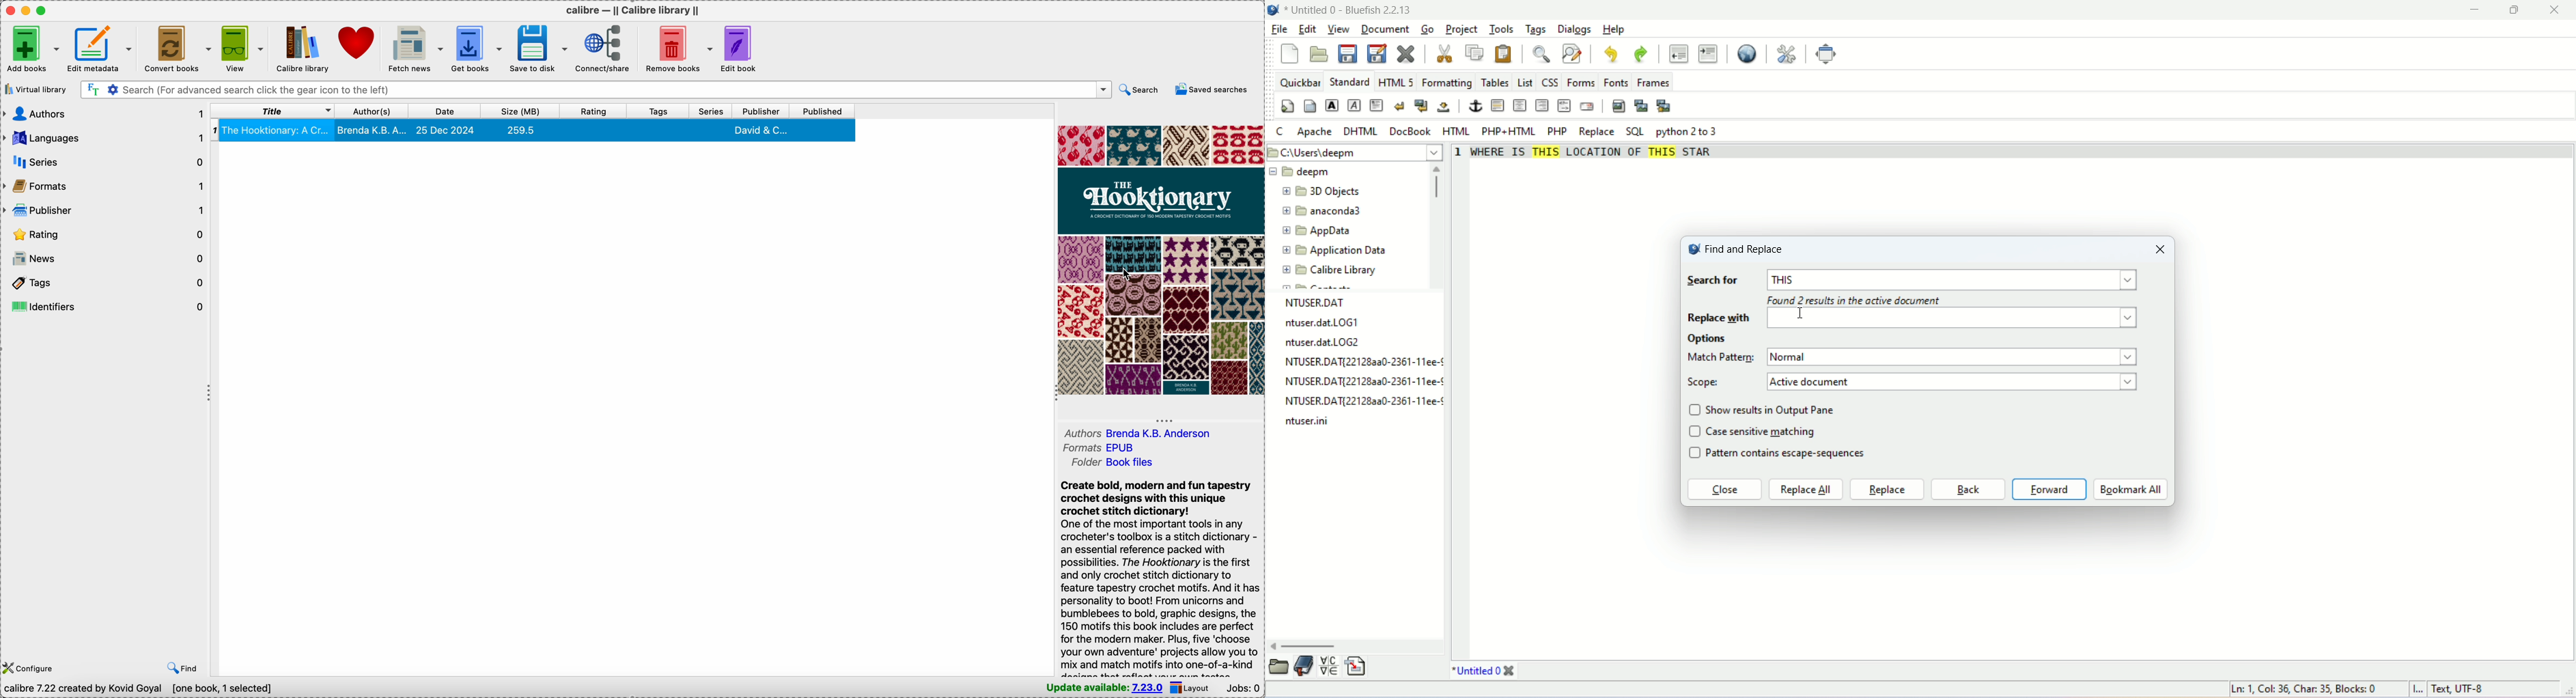  I want to click on remove books, so click(680, 48).